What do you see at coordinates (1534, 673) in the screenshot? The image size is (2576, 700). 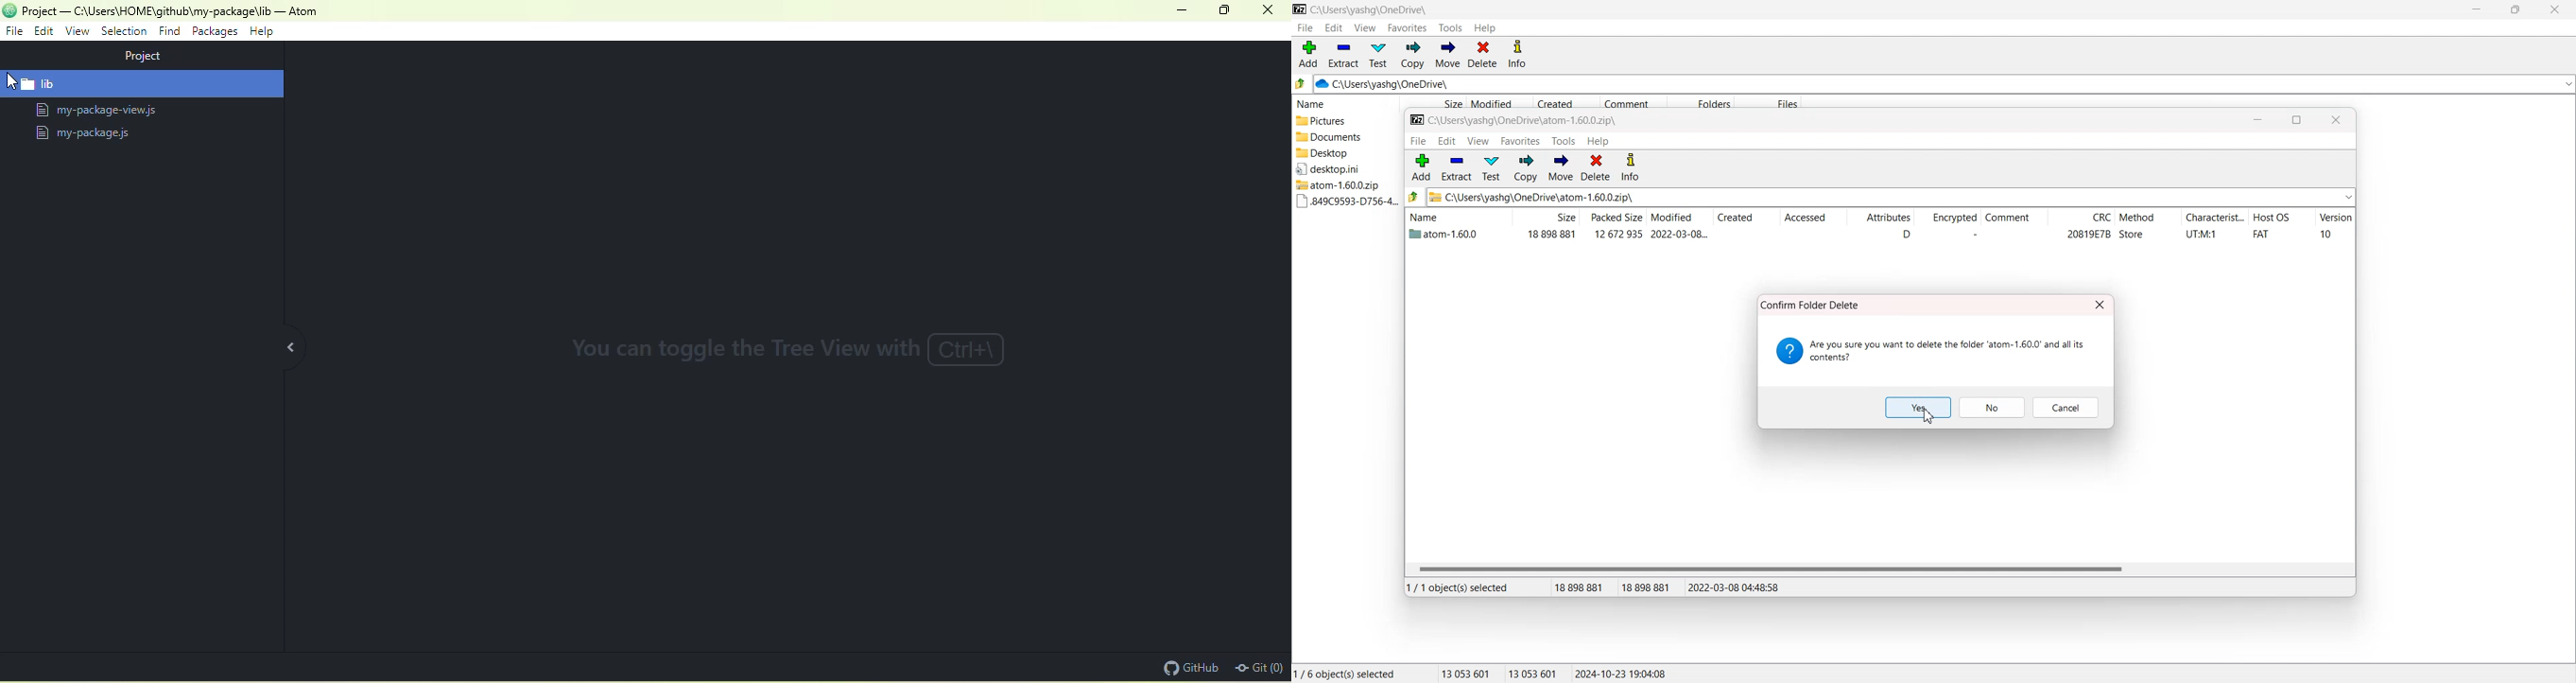 I see `13 053 601` at bounding box center [1534, 673].